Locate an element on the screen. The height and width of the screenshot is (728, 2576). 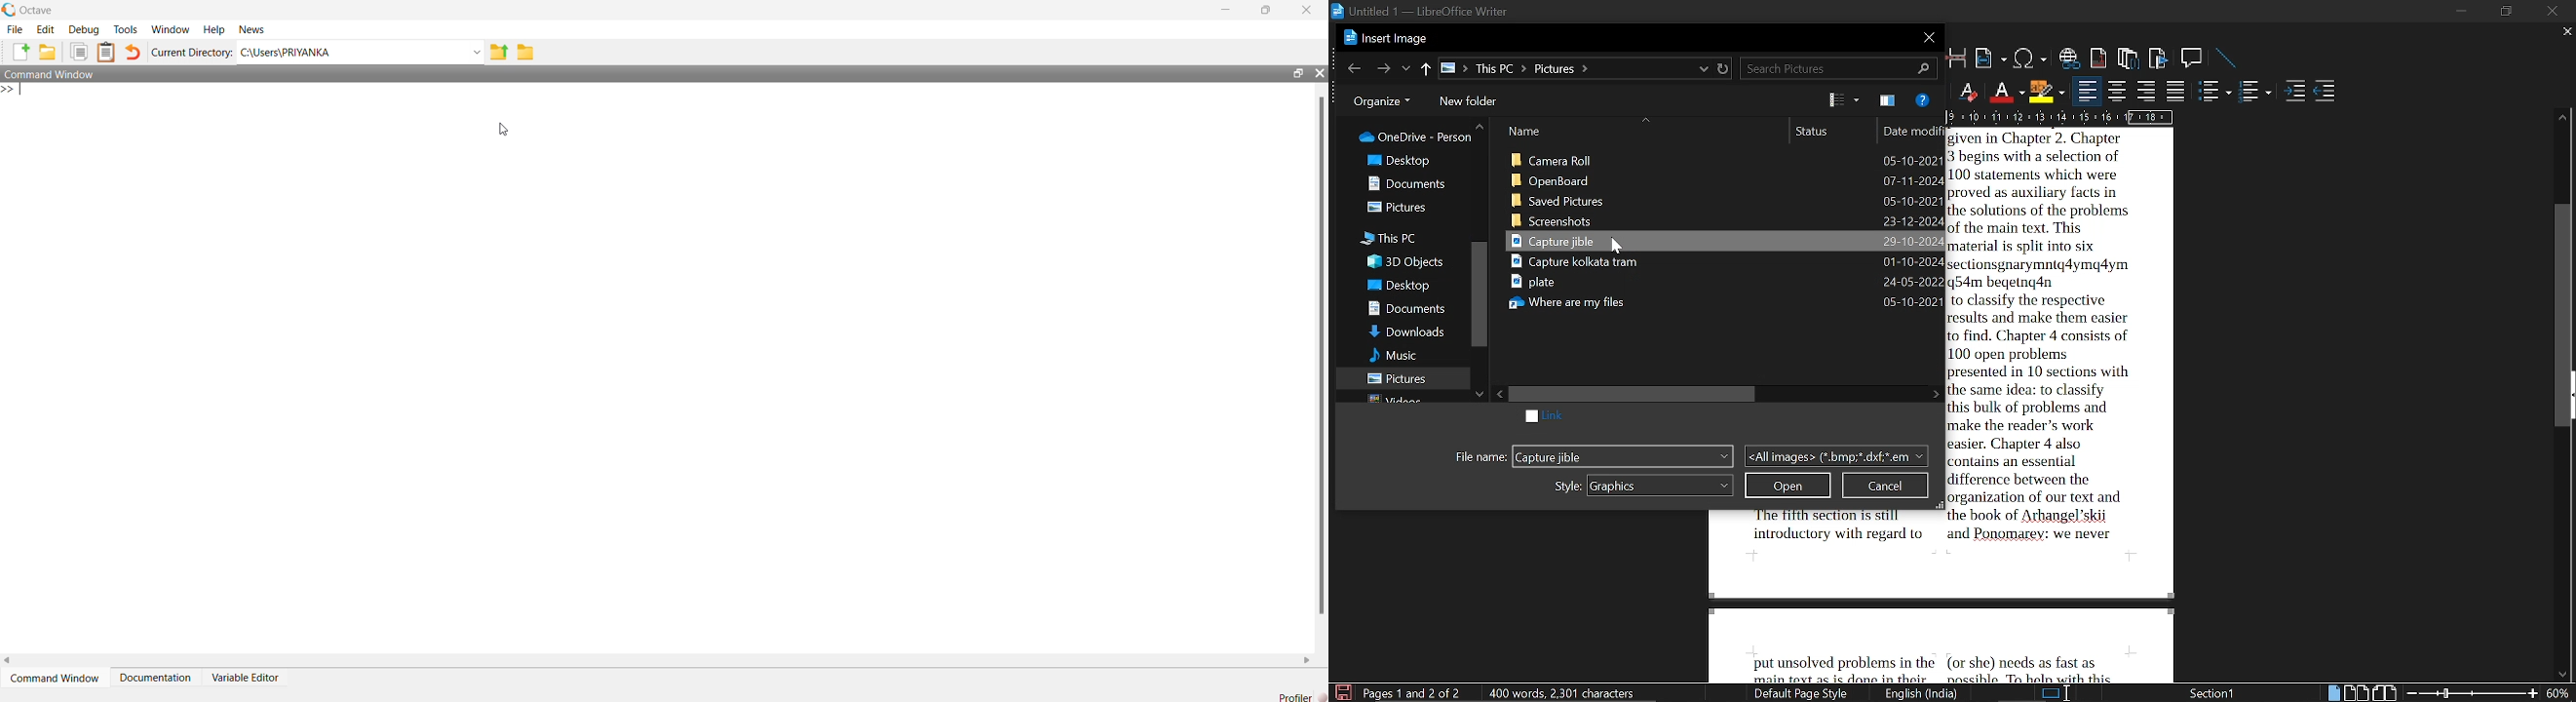
documents is located at coordinates (1404, 309).